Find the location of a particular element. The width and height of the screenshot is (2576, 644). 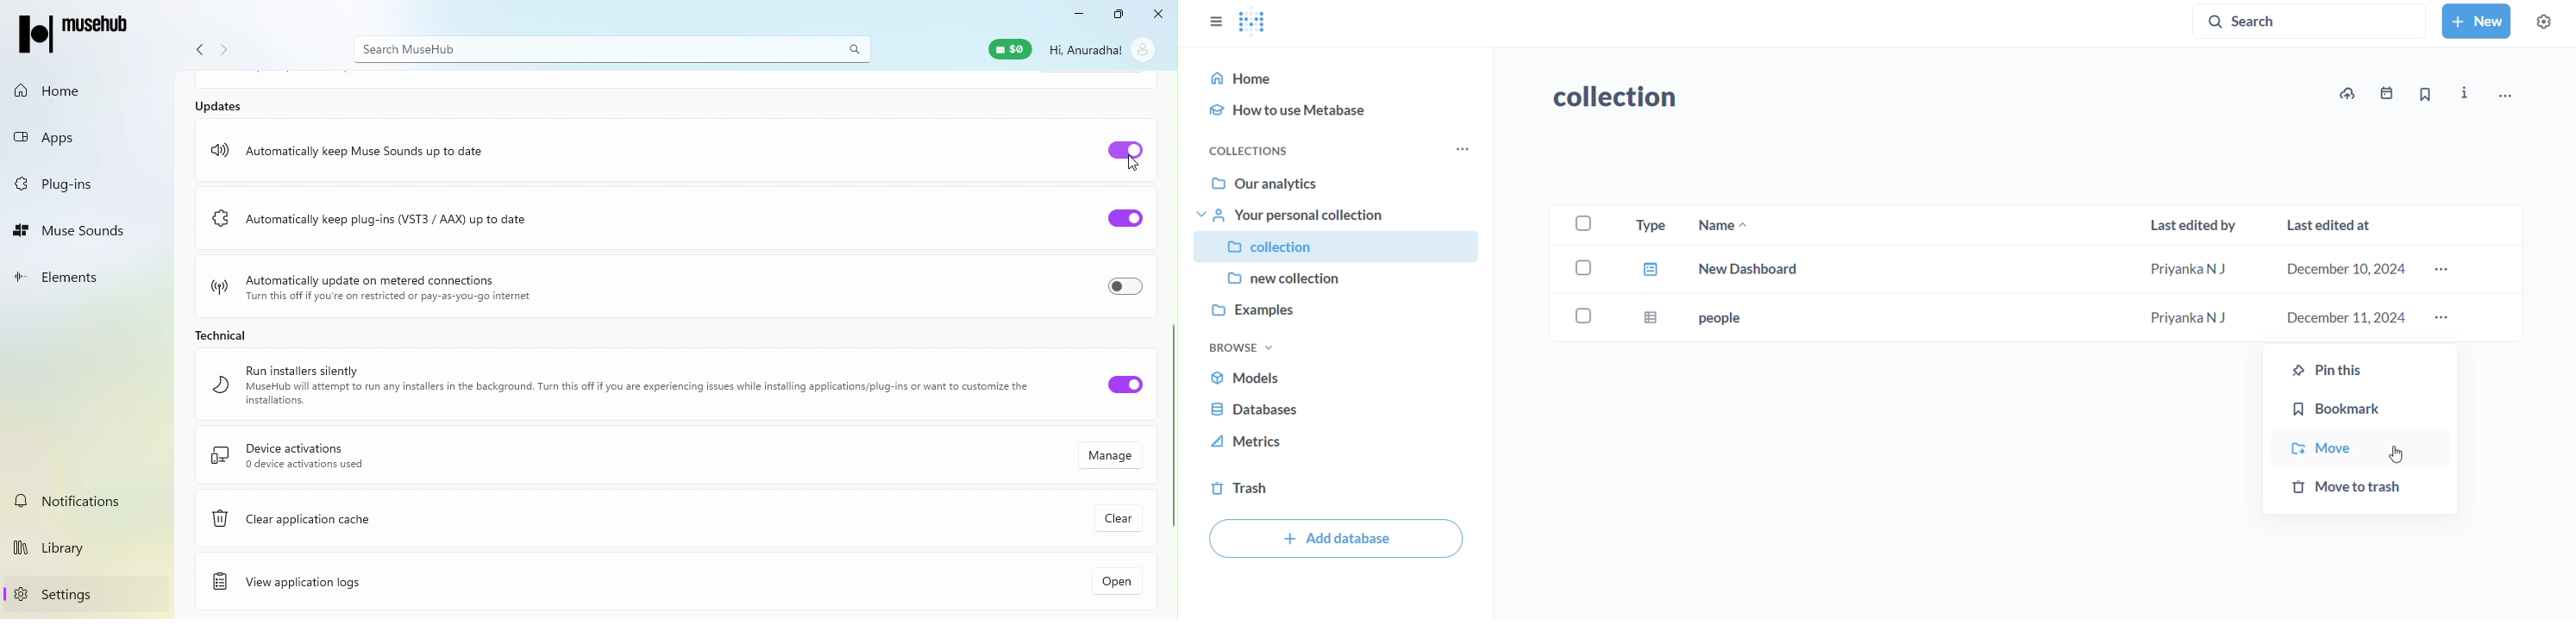

december 11,2024 is located at coordinates (2347, 318).